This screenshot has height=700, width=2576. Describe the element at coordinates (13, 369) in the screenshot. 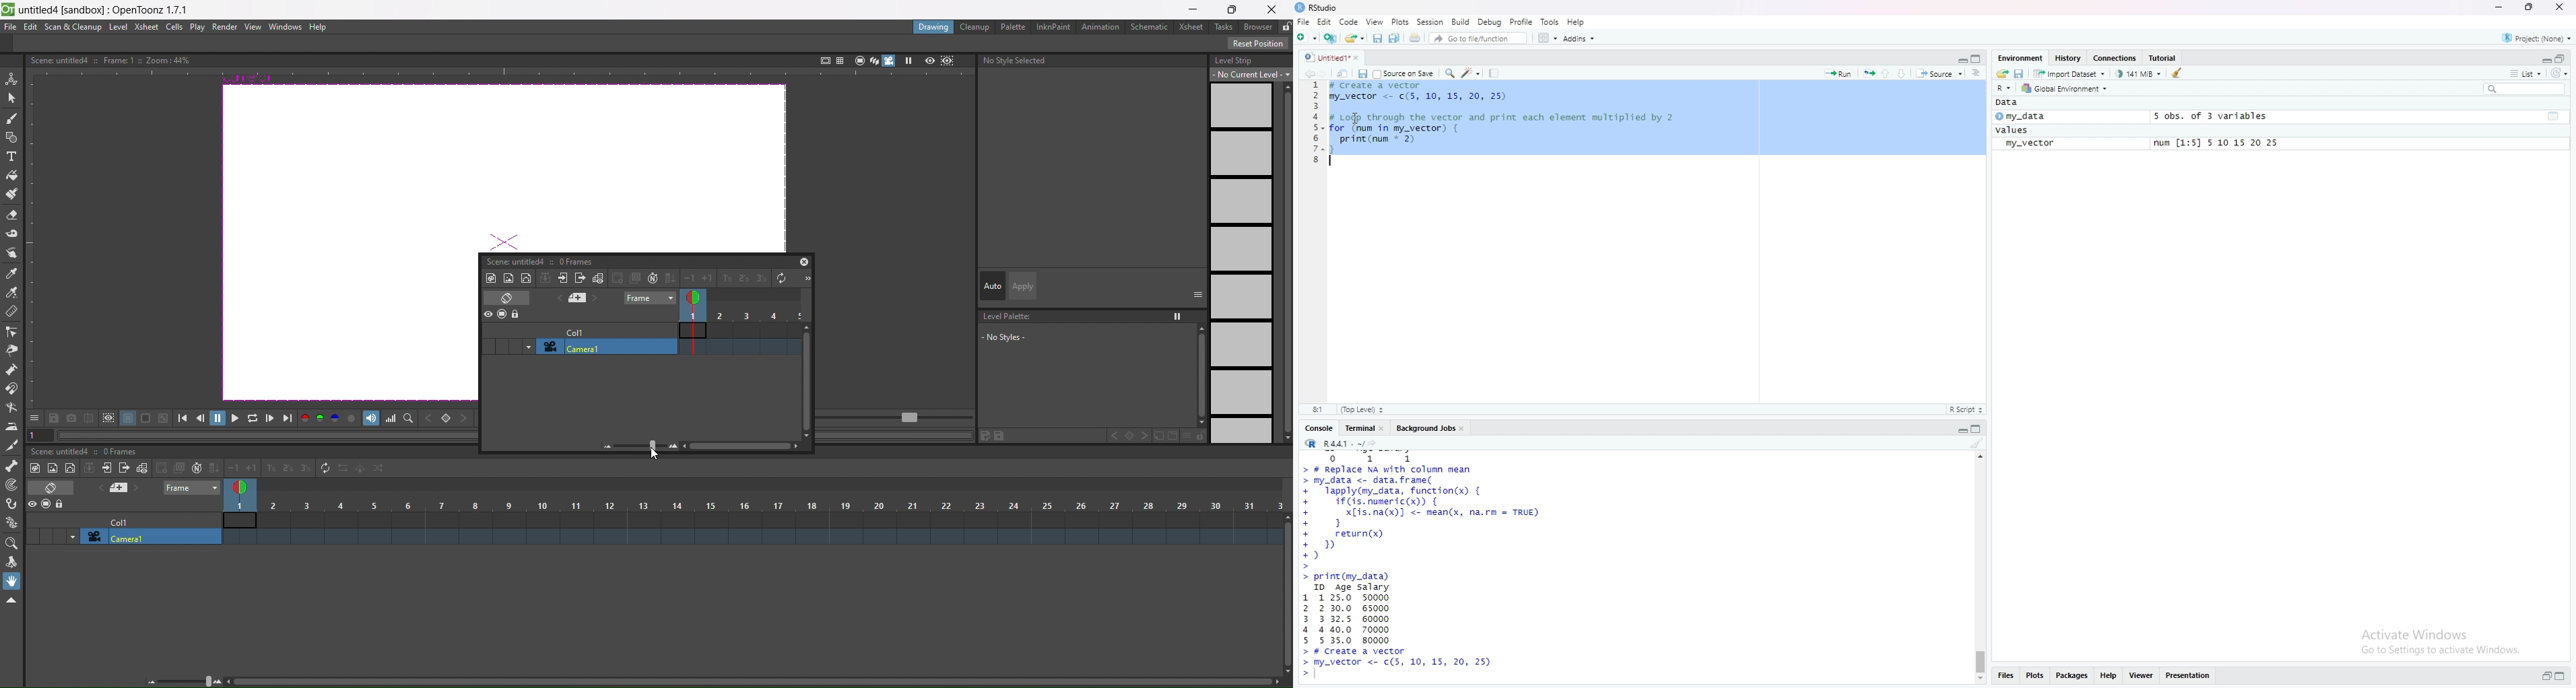

I see `pump tool` at that location.